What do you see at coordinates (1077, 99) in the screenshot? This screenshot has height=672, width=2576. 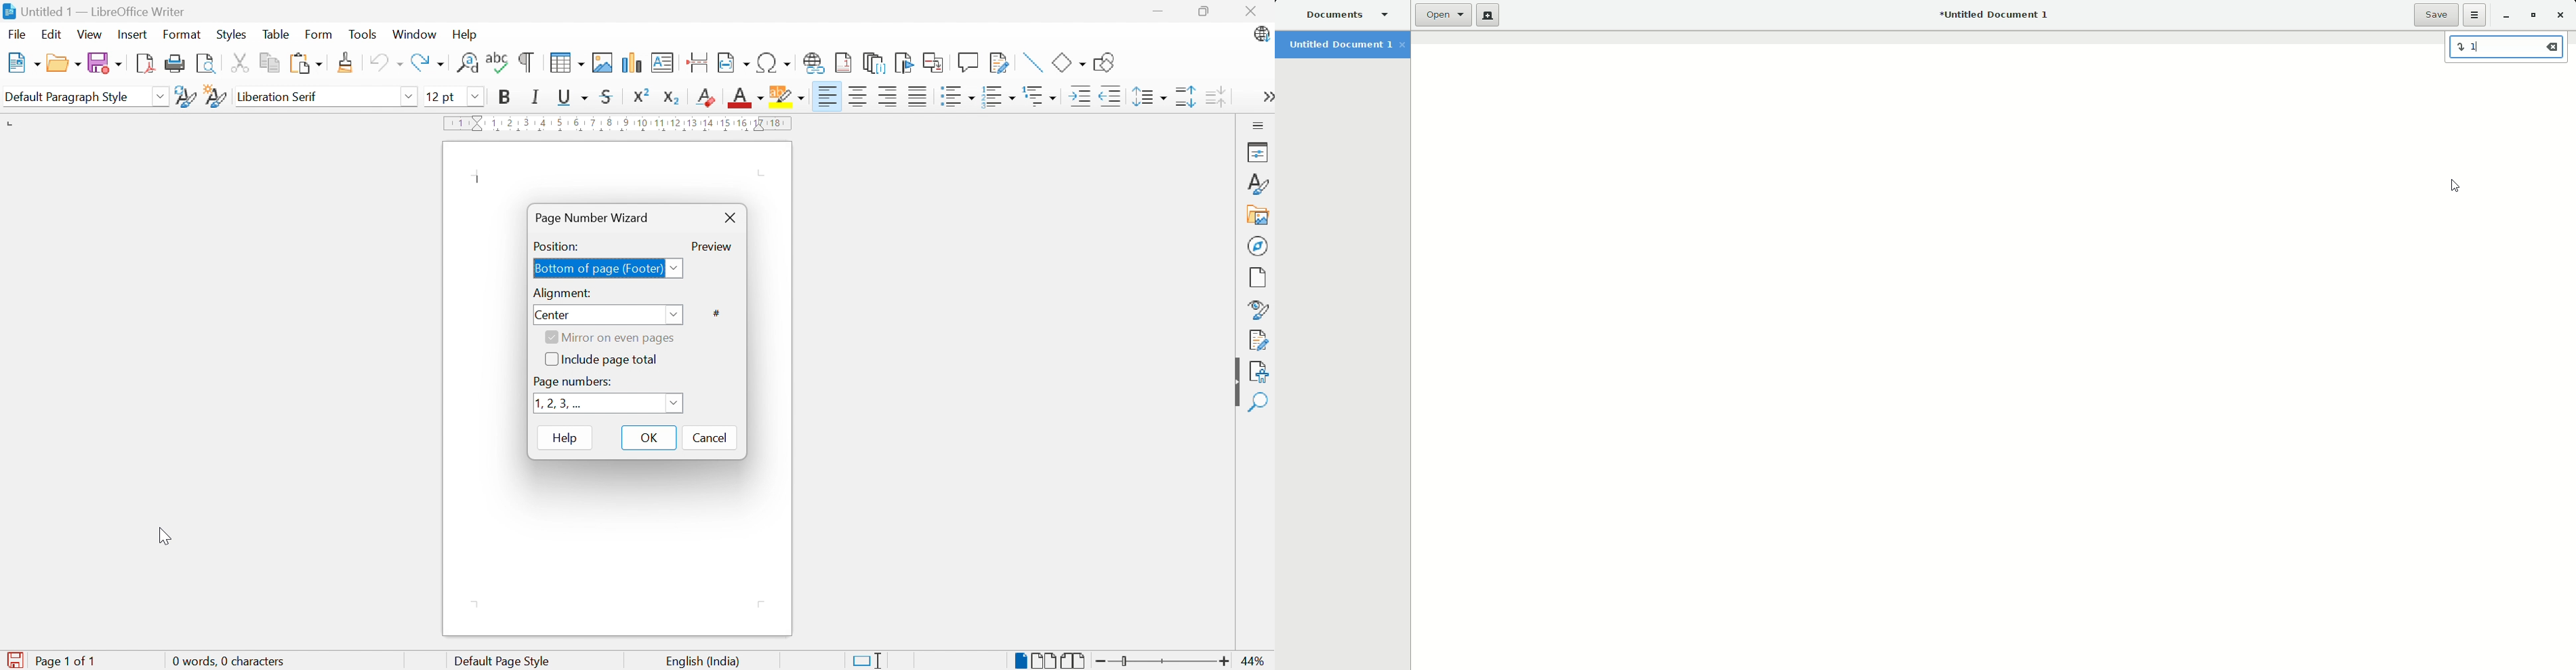 I see `Increase indent` at bounding box center [1077, 99].